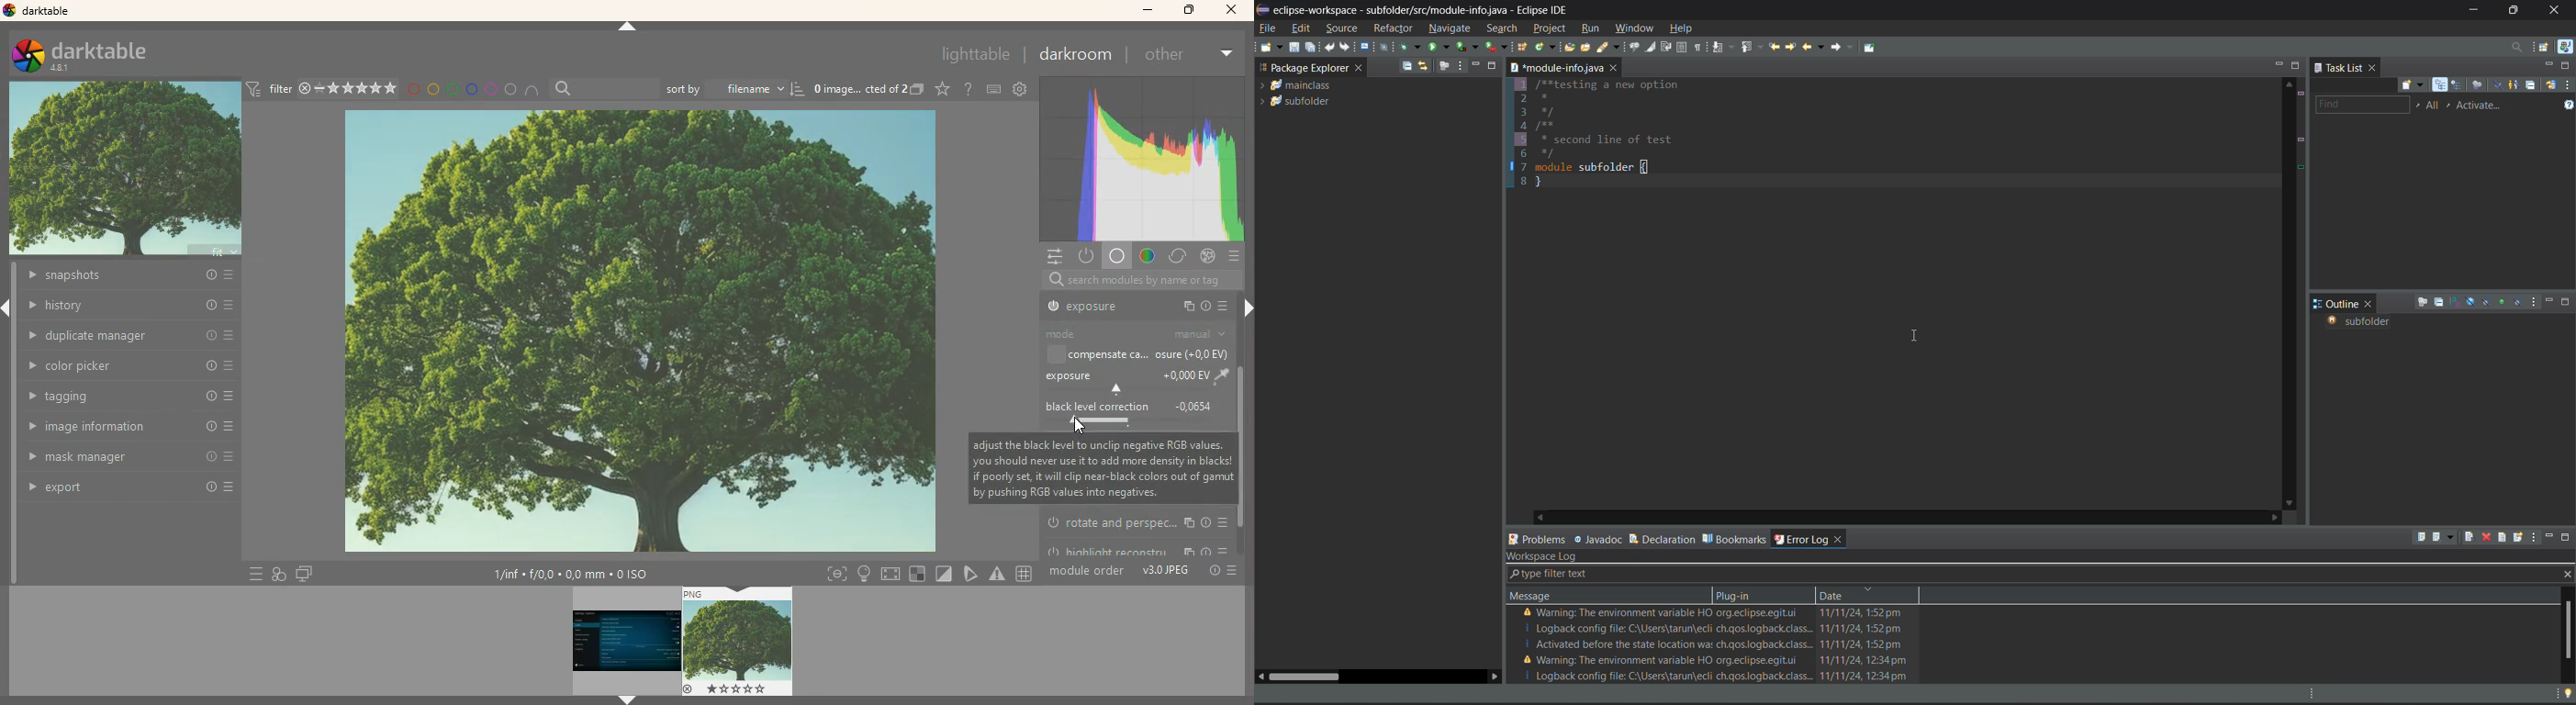  I want to click on more options, so click(1234, 571).